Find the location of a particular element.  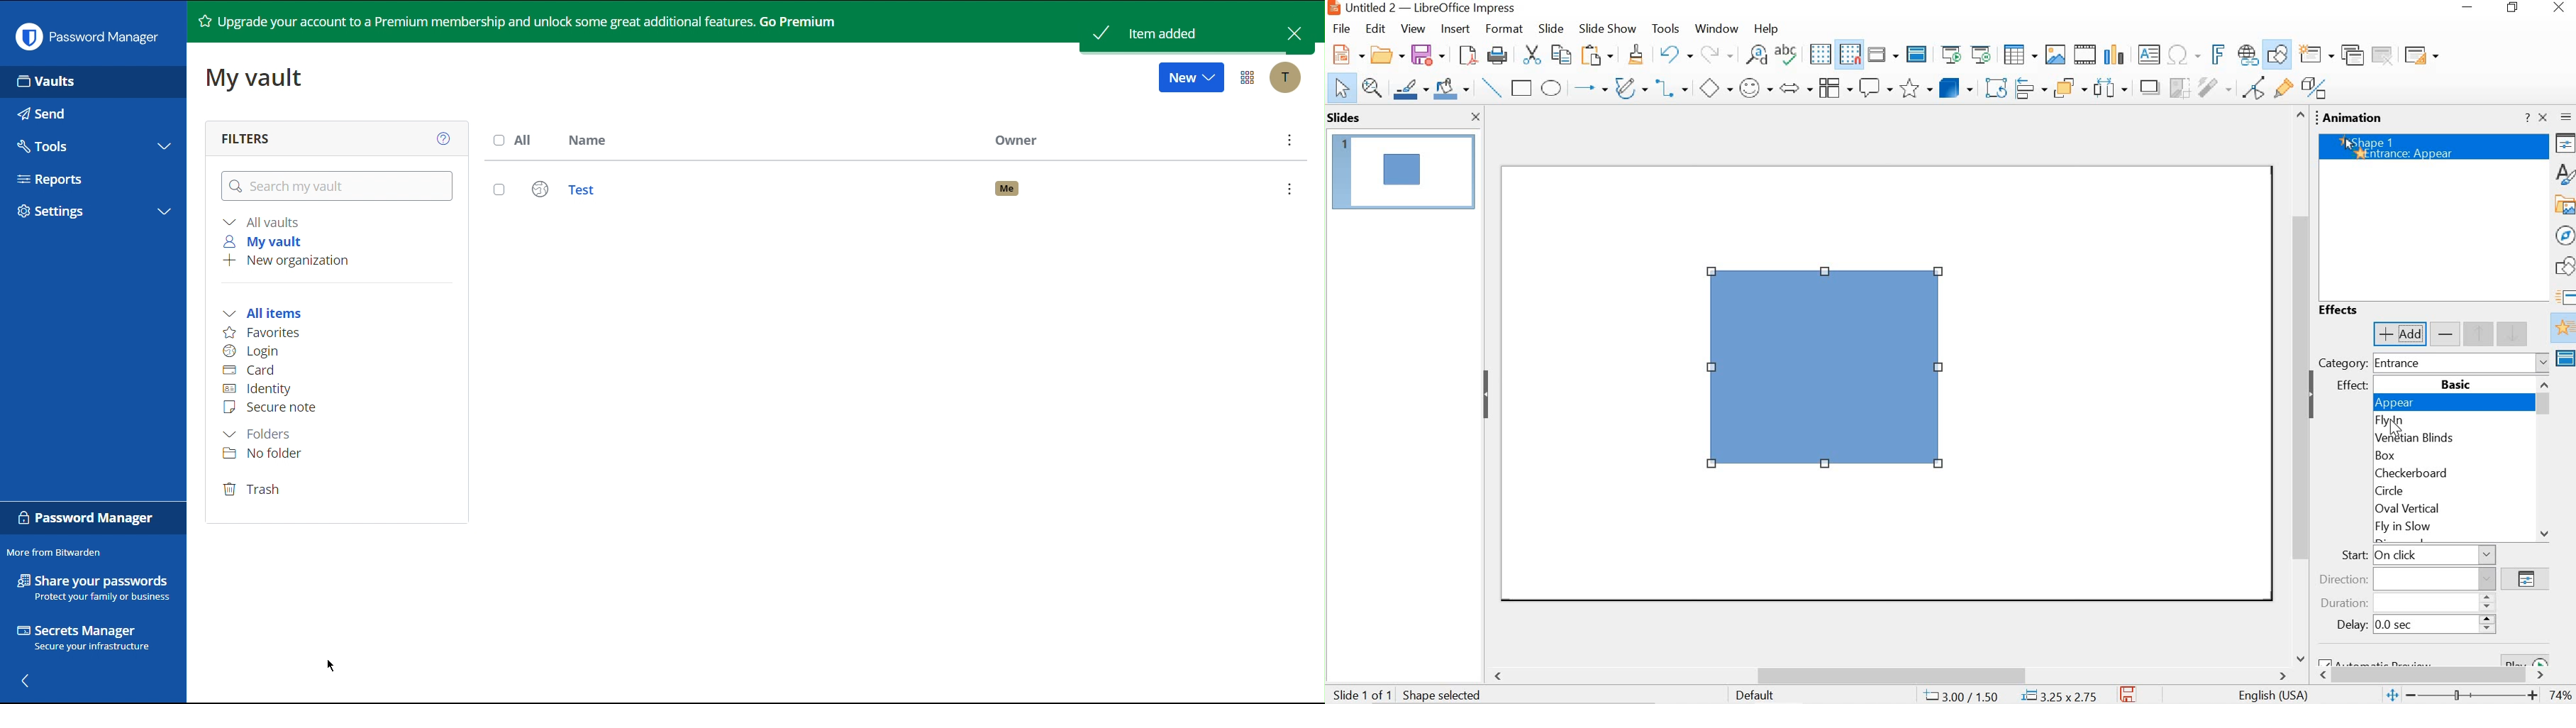

scrollbar is located at coordinates (2298, 374).